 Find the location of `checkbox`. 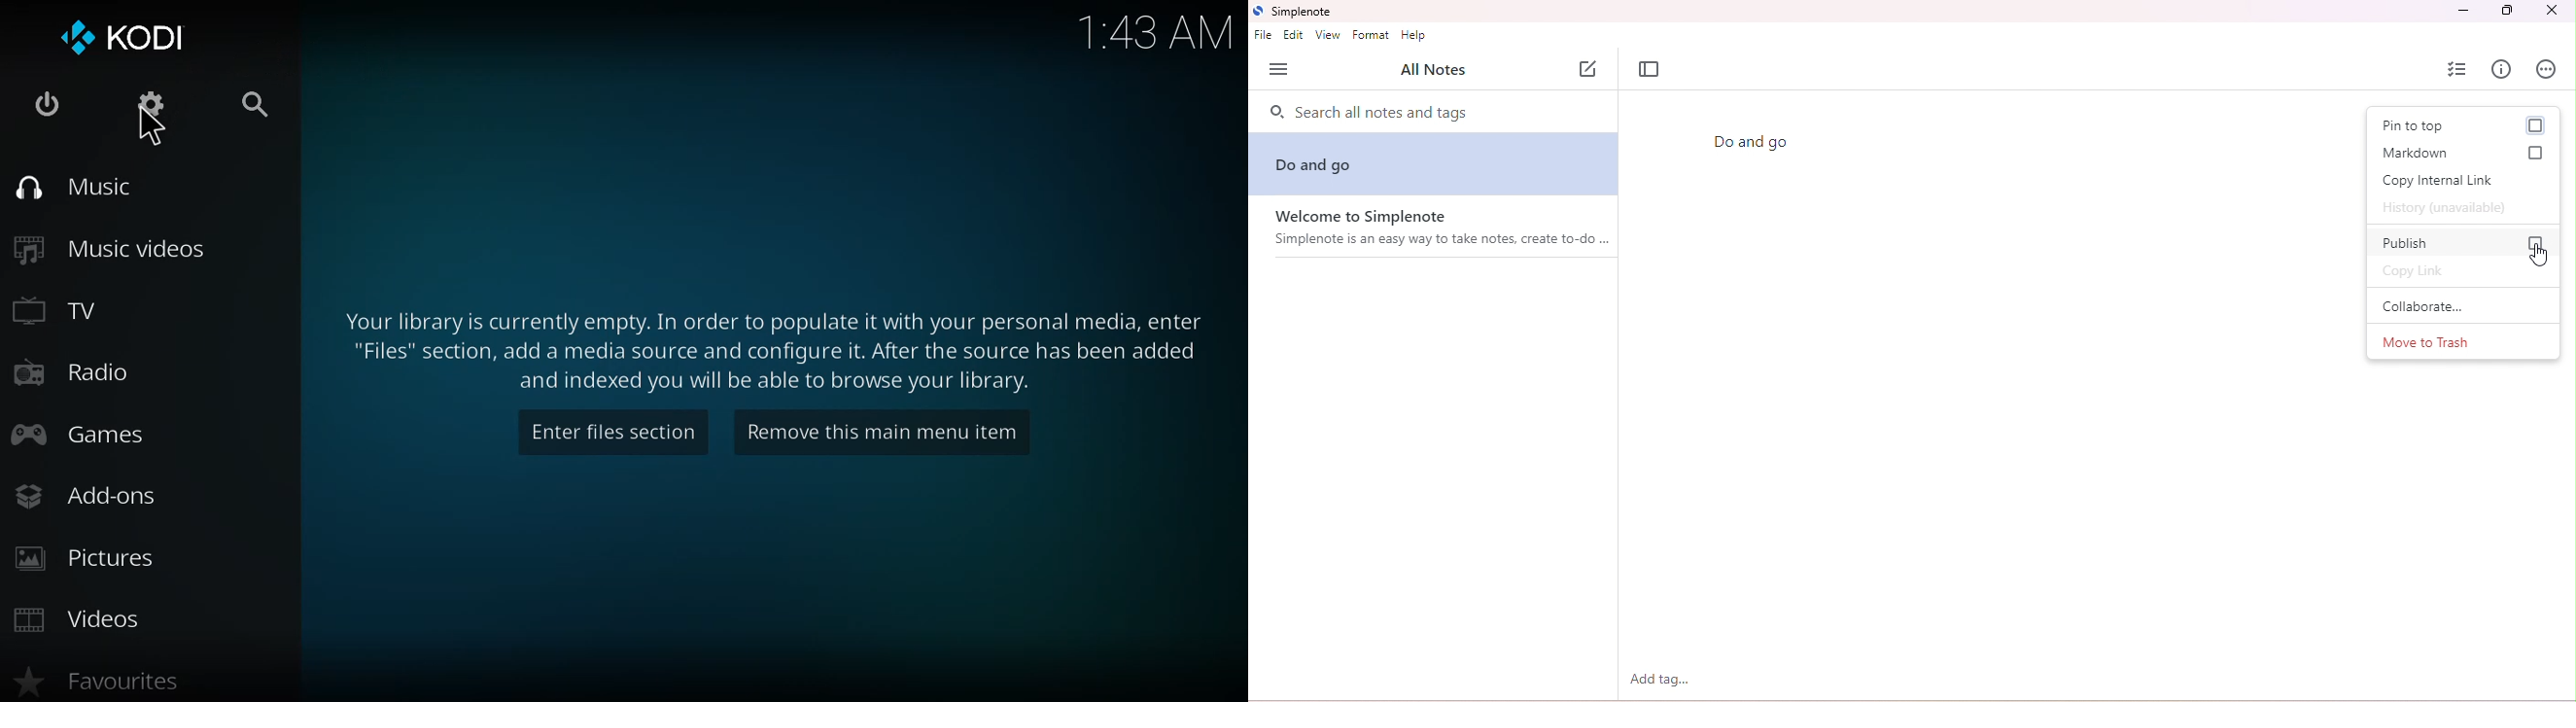

checkbox is located at coordinates (2537, 154).